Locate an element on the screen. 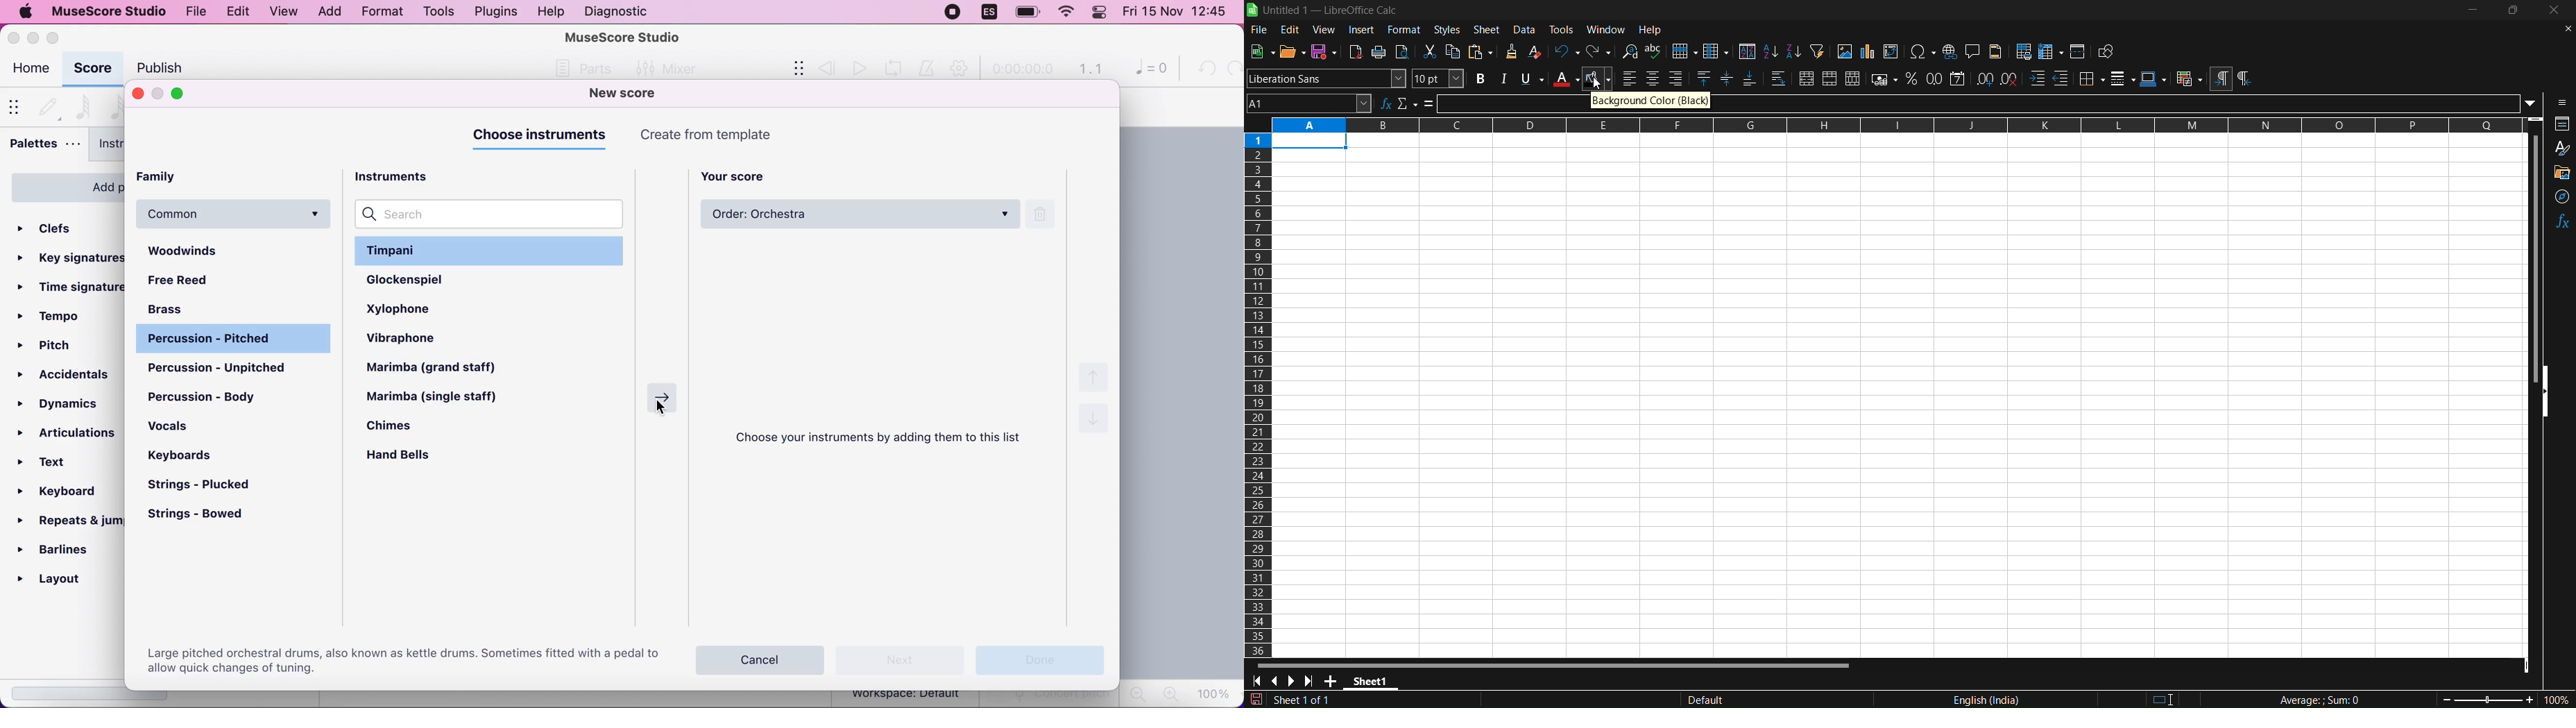 Image resolution: width=2576 pixels, height=728 pixels. workspace: default is located at coordinates (909, 696).